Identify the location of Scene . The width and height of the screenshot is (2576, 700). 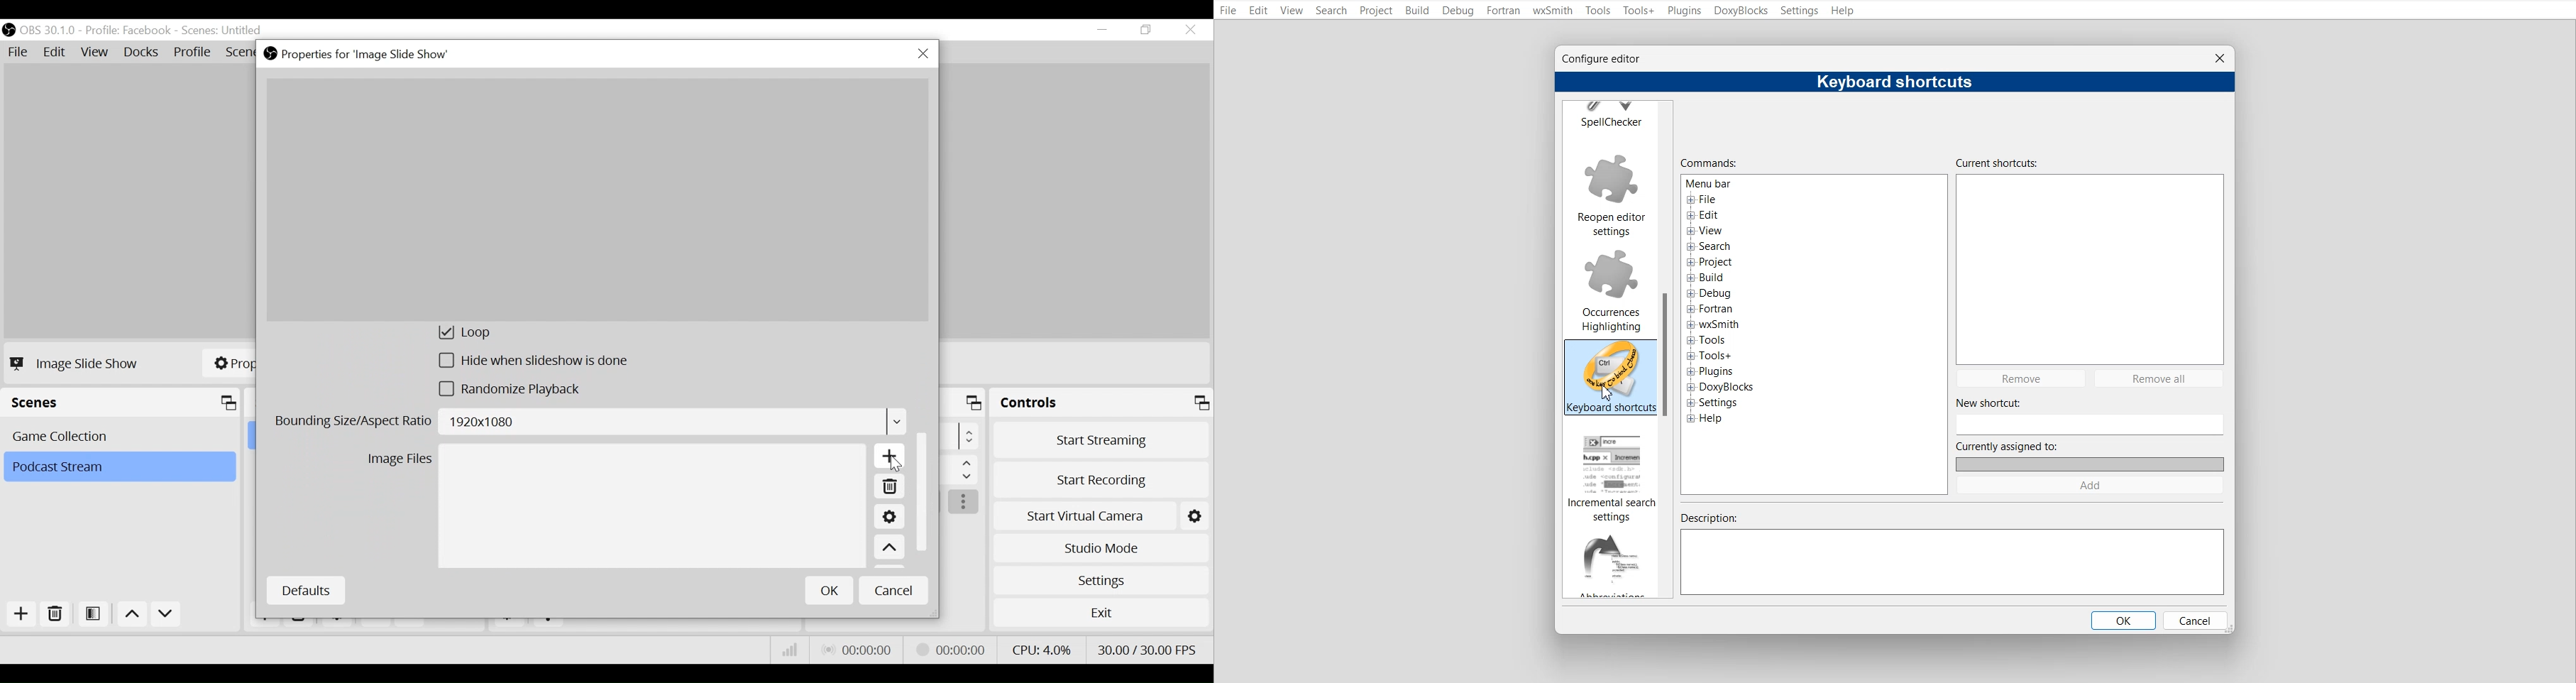
(119, 467).